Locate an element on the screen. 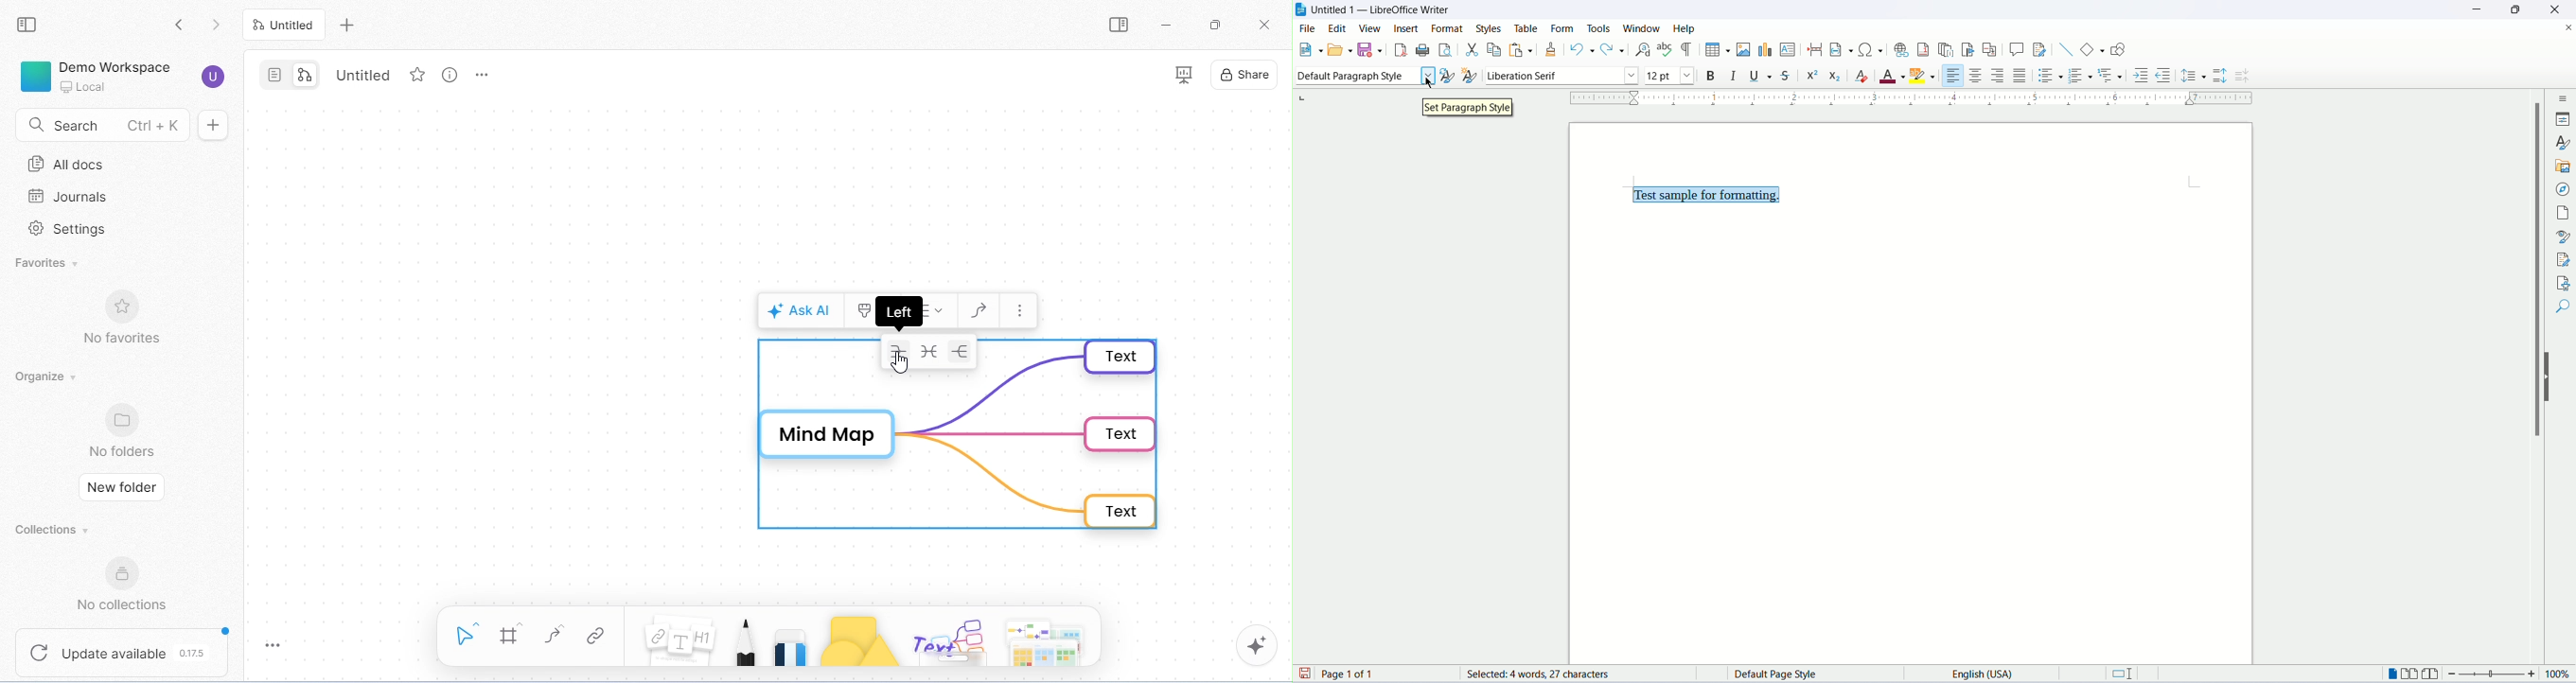  standard selection is located at coordinates (2128, 675).